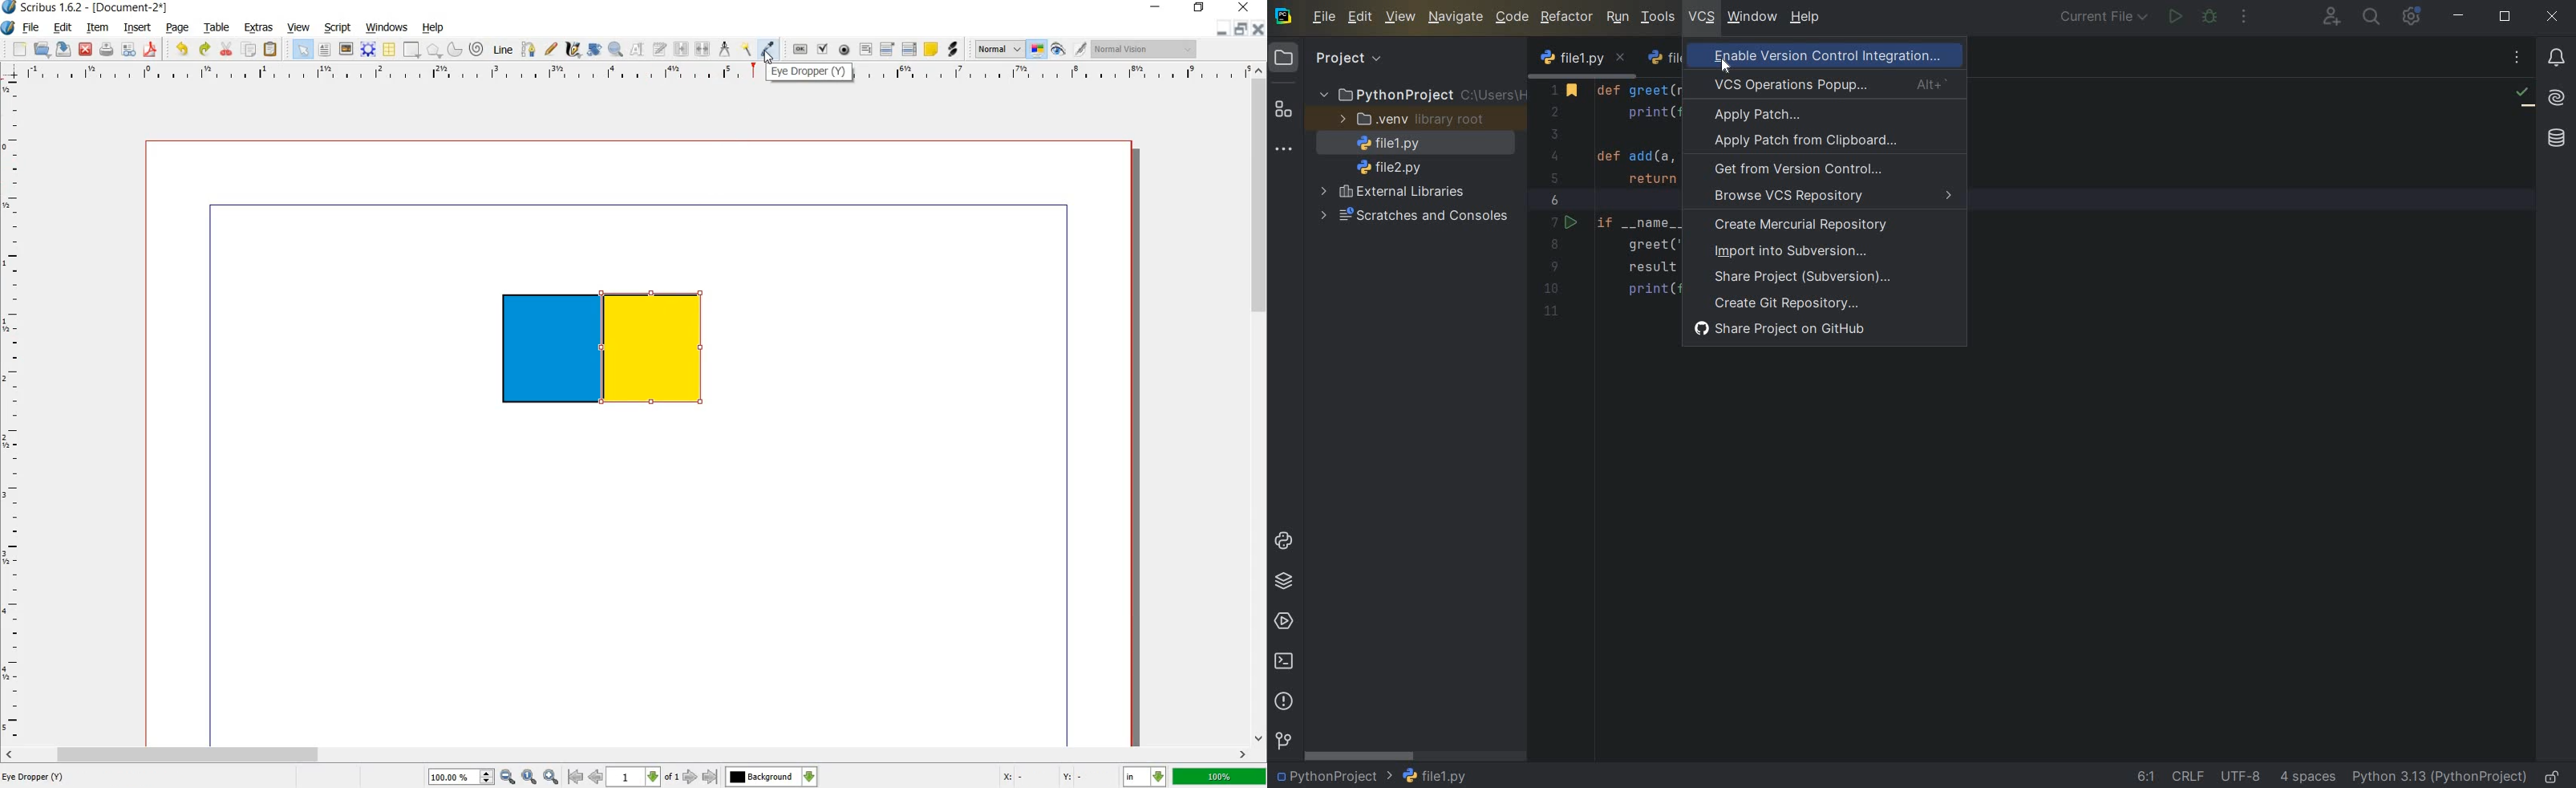 The width and height of the screenshot is (2576, 812). What do you see at coordinates (822, 49) in the screenshot?
I see `pdf check box` at bounding box center [822, 49].